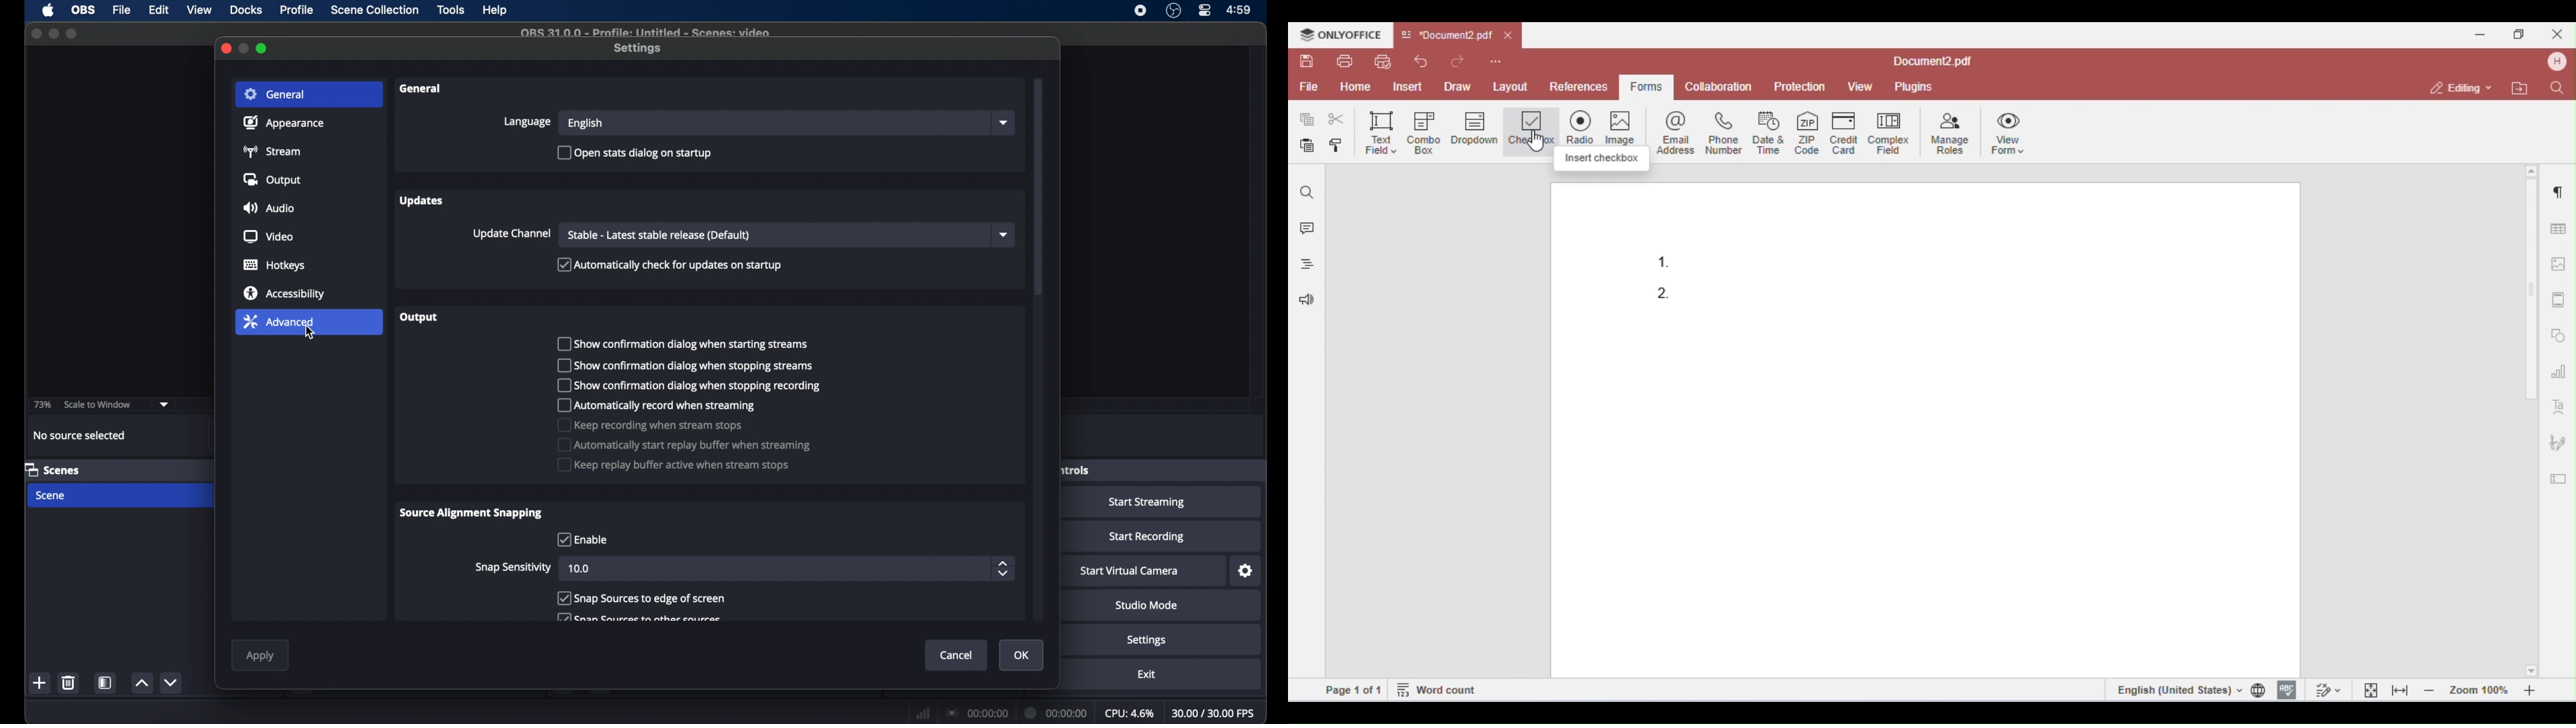 This screenshot has height=728, width=2576. What do you see at coordinates (1003, 570) in the screenshot?
I see `stepper buttons` at bounding box center [1003, 570].